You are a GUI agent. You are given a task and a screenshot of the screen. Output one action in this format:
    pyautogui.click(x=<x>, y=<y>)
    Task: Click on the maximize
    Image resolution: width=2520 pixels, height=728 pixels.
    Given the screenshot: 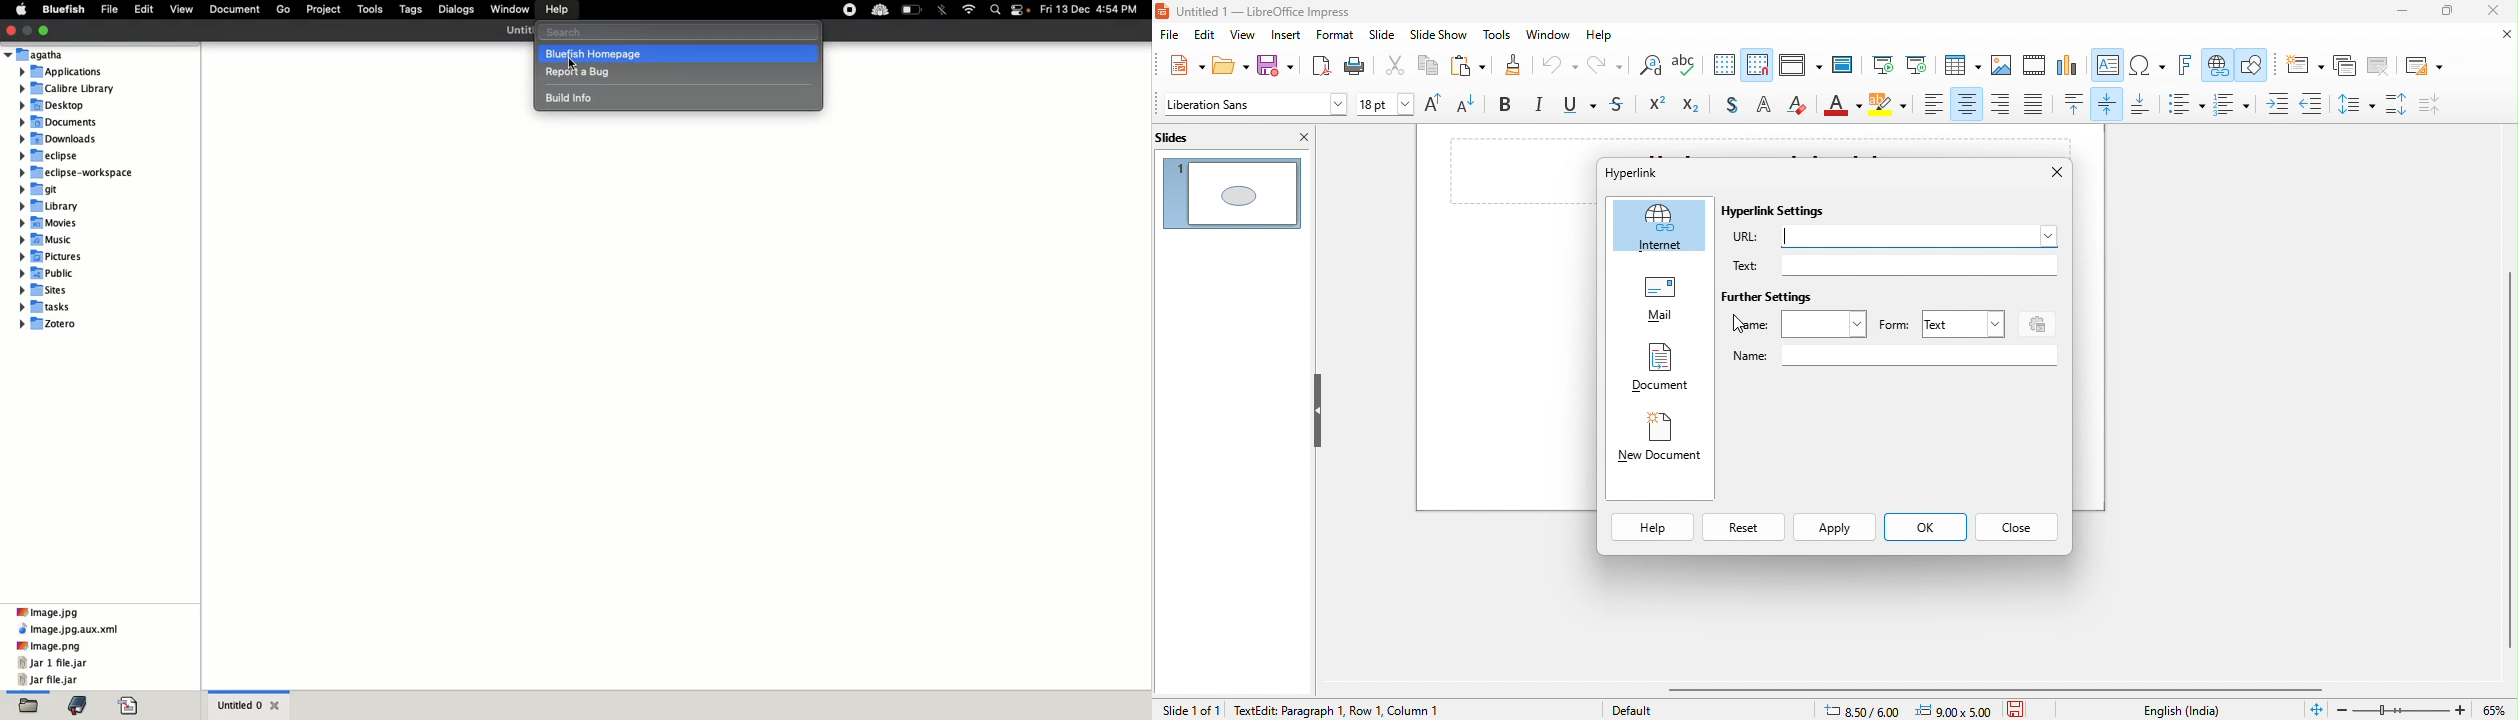 What is the action you would take?
    pyautogui.click(x=2445, y=13)
    